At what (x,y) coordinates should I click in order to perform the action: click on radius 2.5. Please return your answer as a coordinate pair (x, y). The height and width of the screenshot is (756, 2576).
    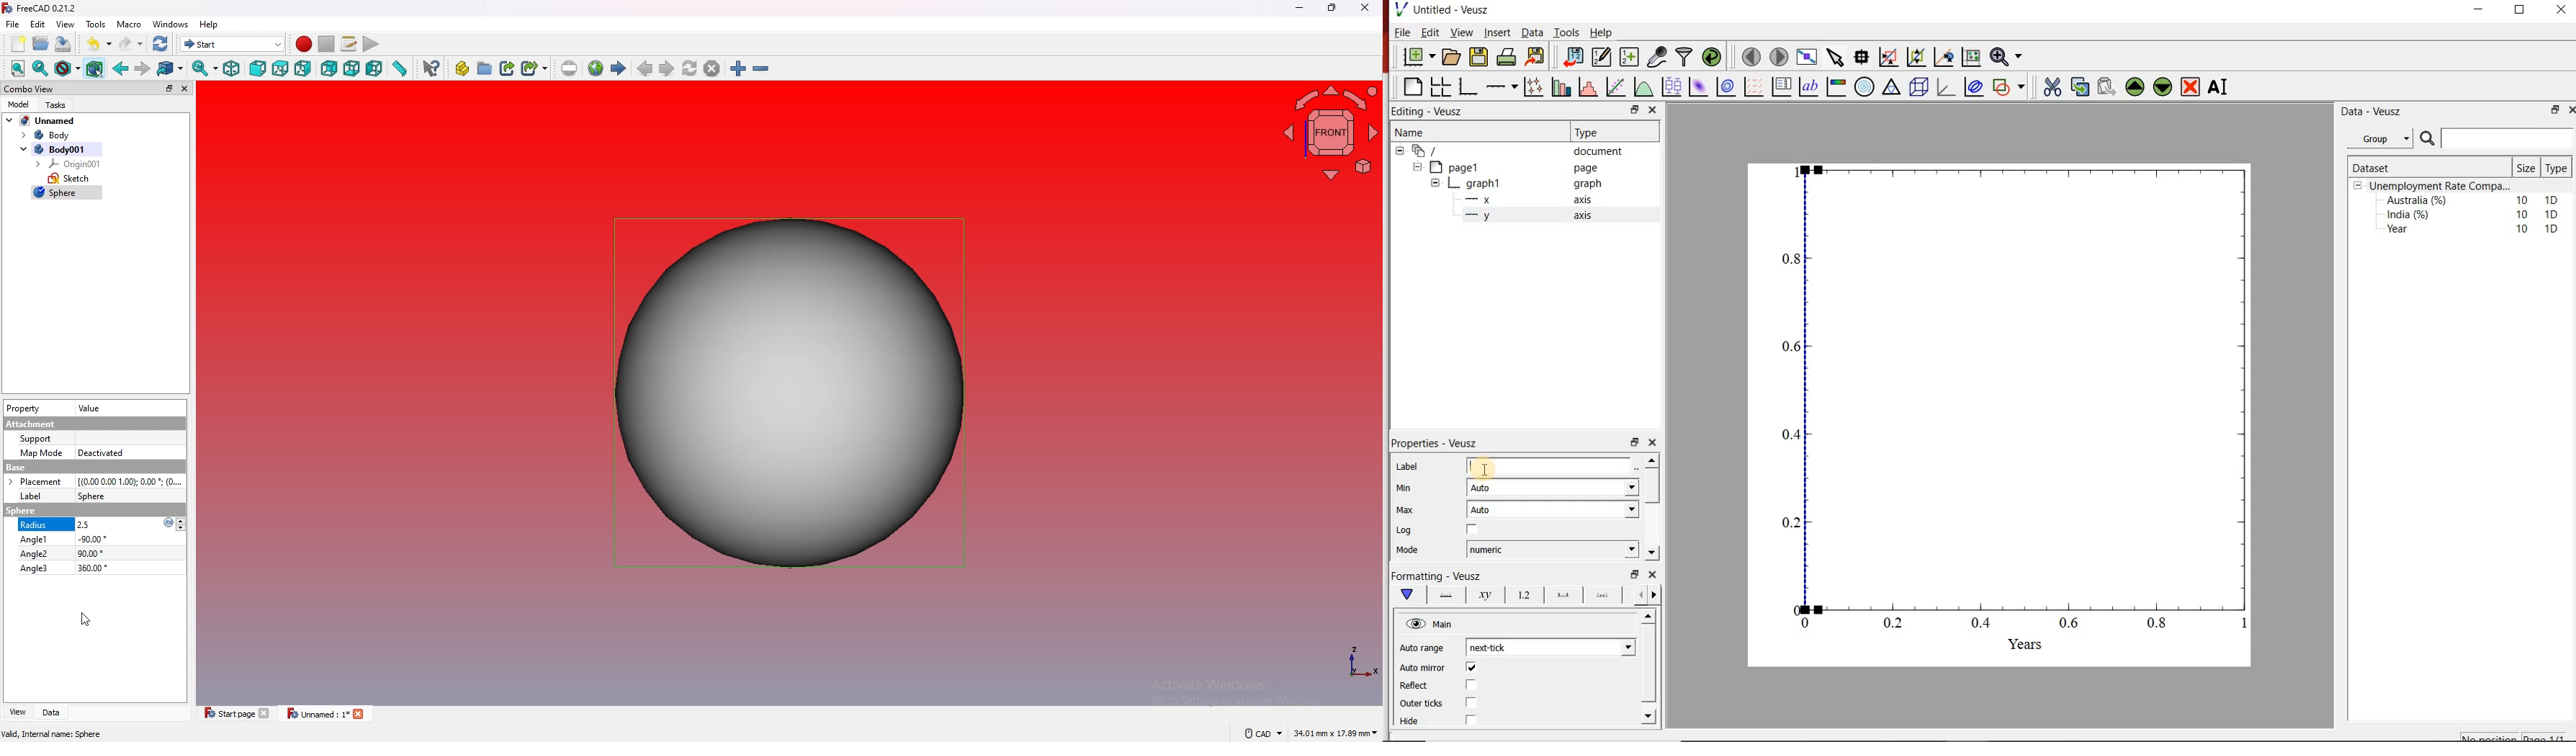
    Looking at the image, I should click on (70, 525).